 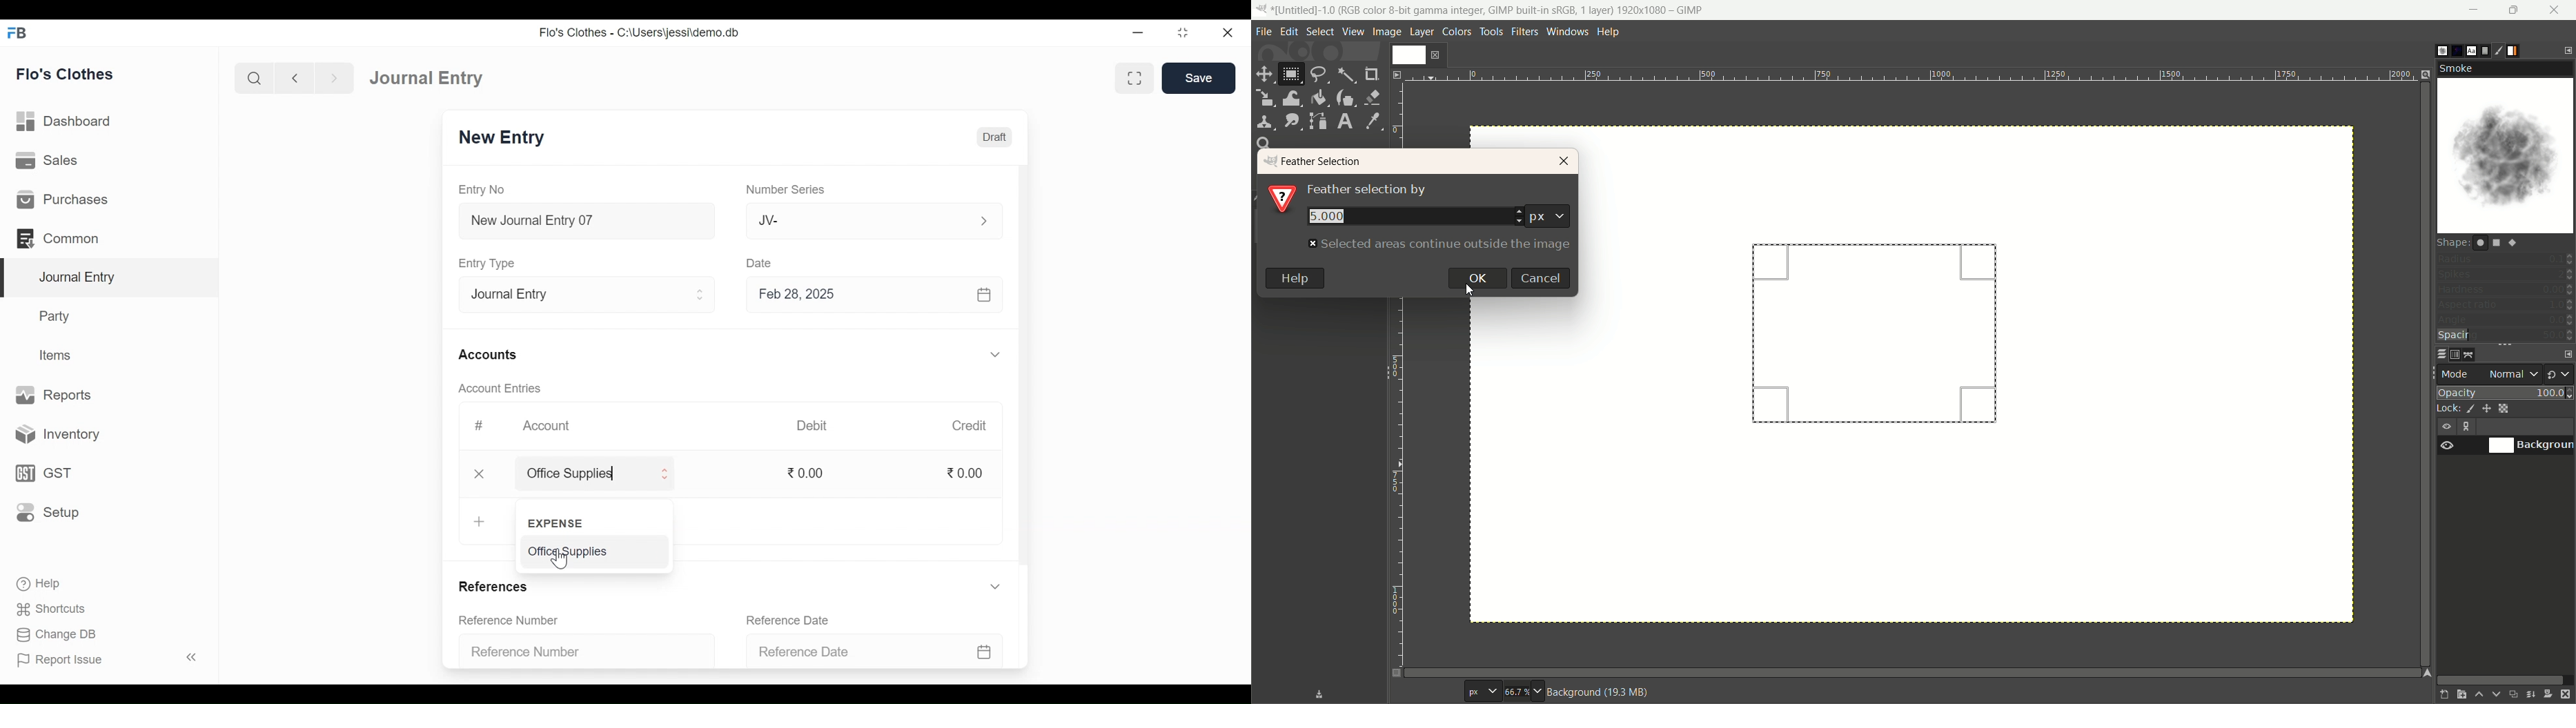 I want to click on Inventory, so click(x=53, y=435).